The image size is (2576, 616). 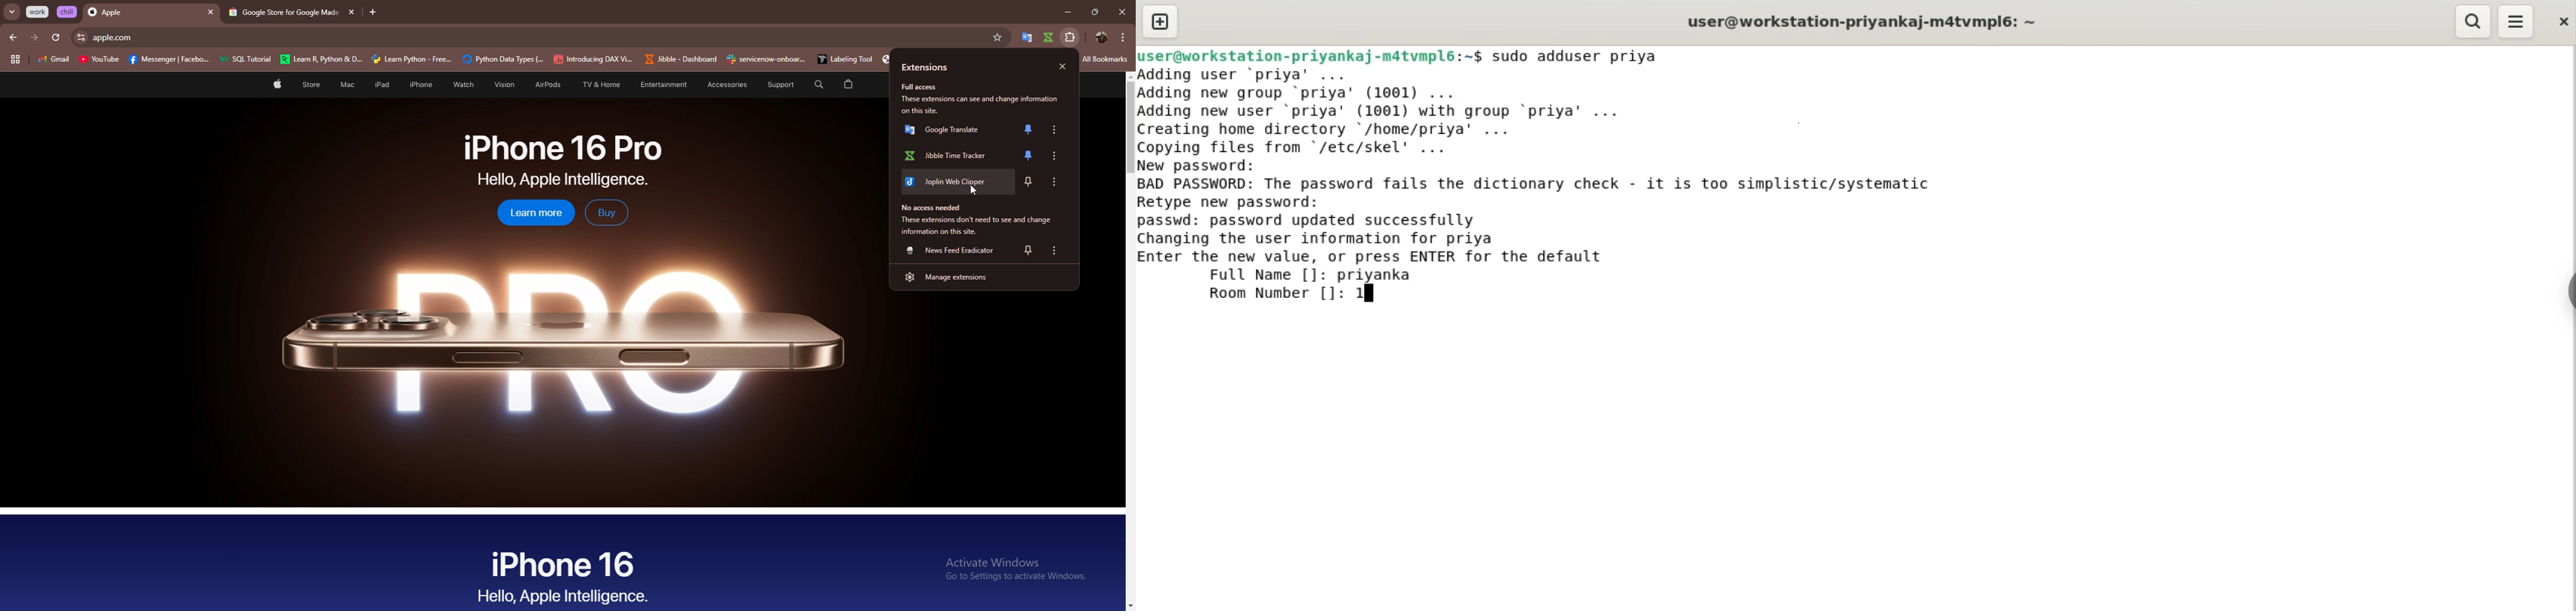 I want to click on YouTube, so click(x=99, y=61).